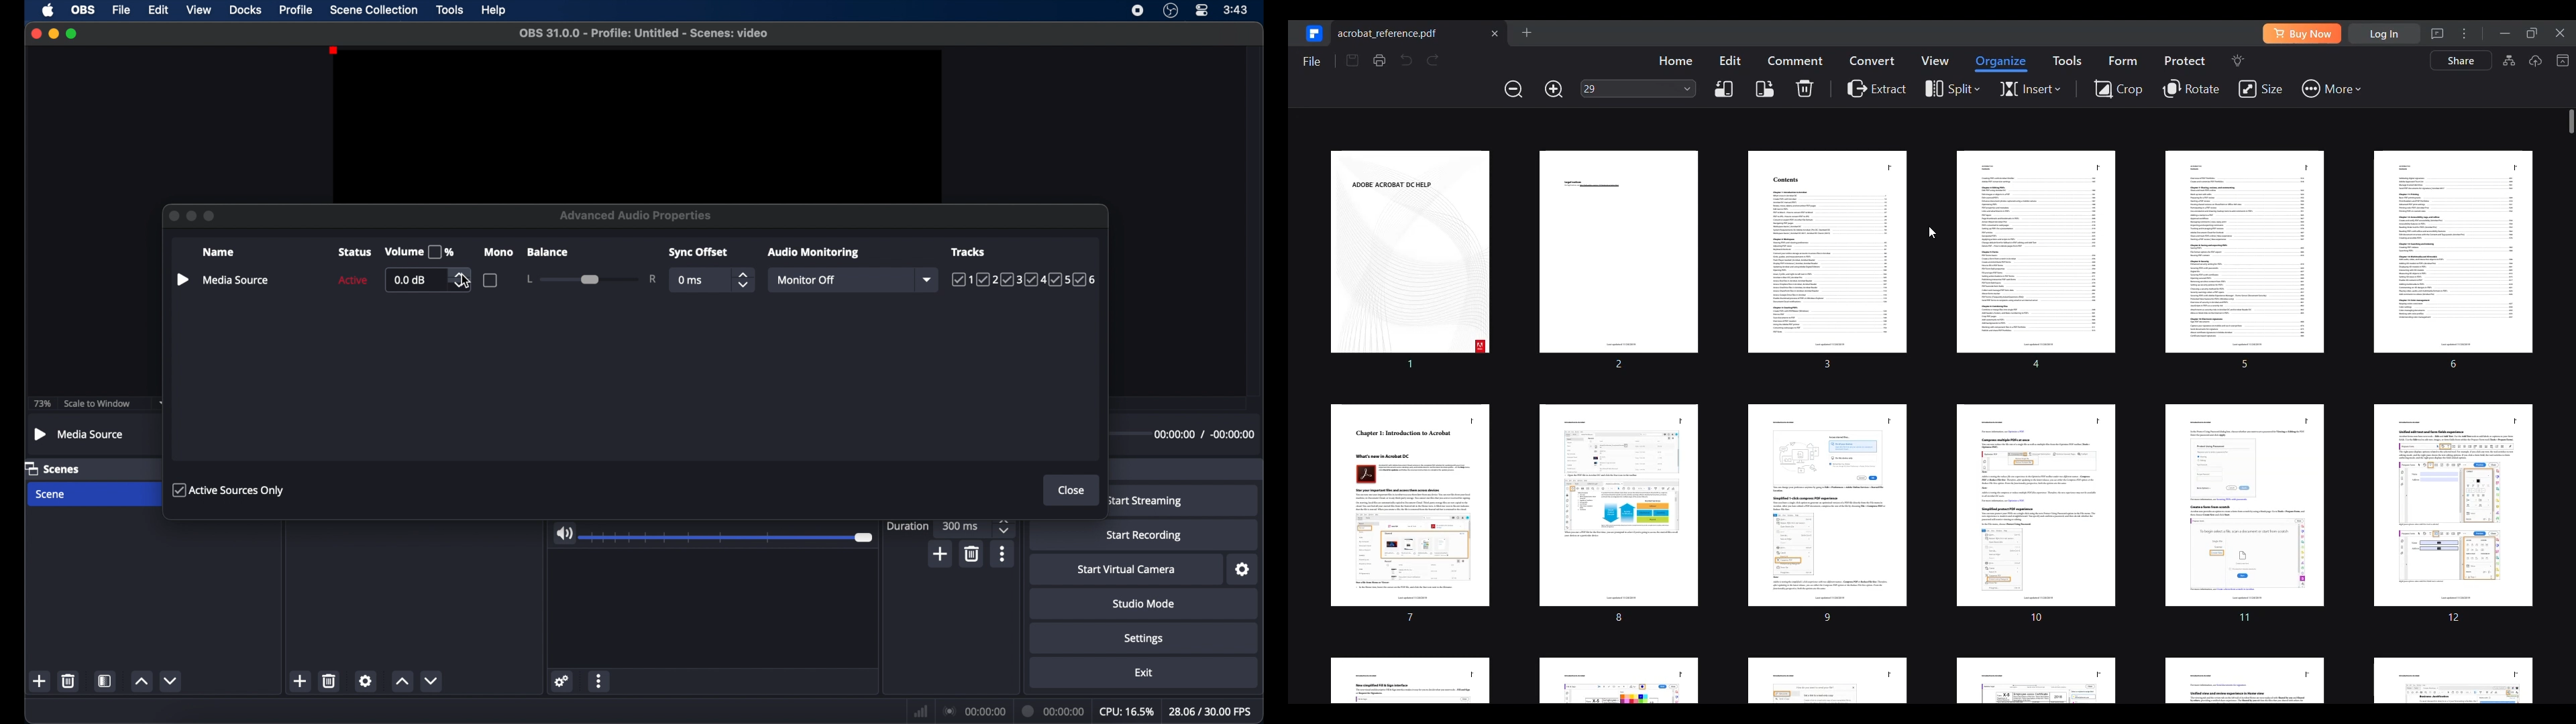 The height and width of the screenshot is (728, 2576). I want to click on decrement, so click(431, 680).